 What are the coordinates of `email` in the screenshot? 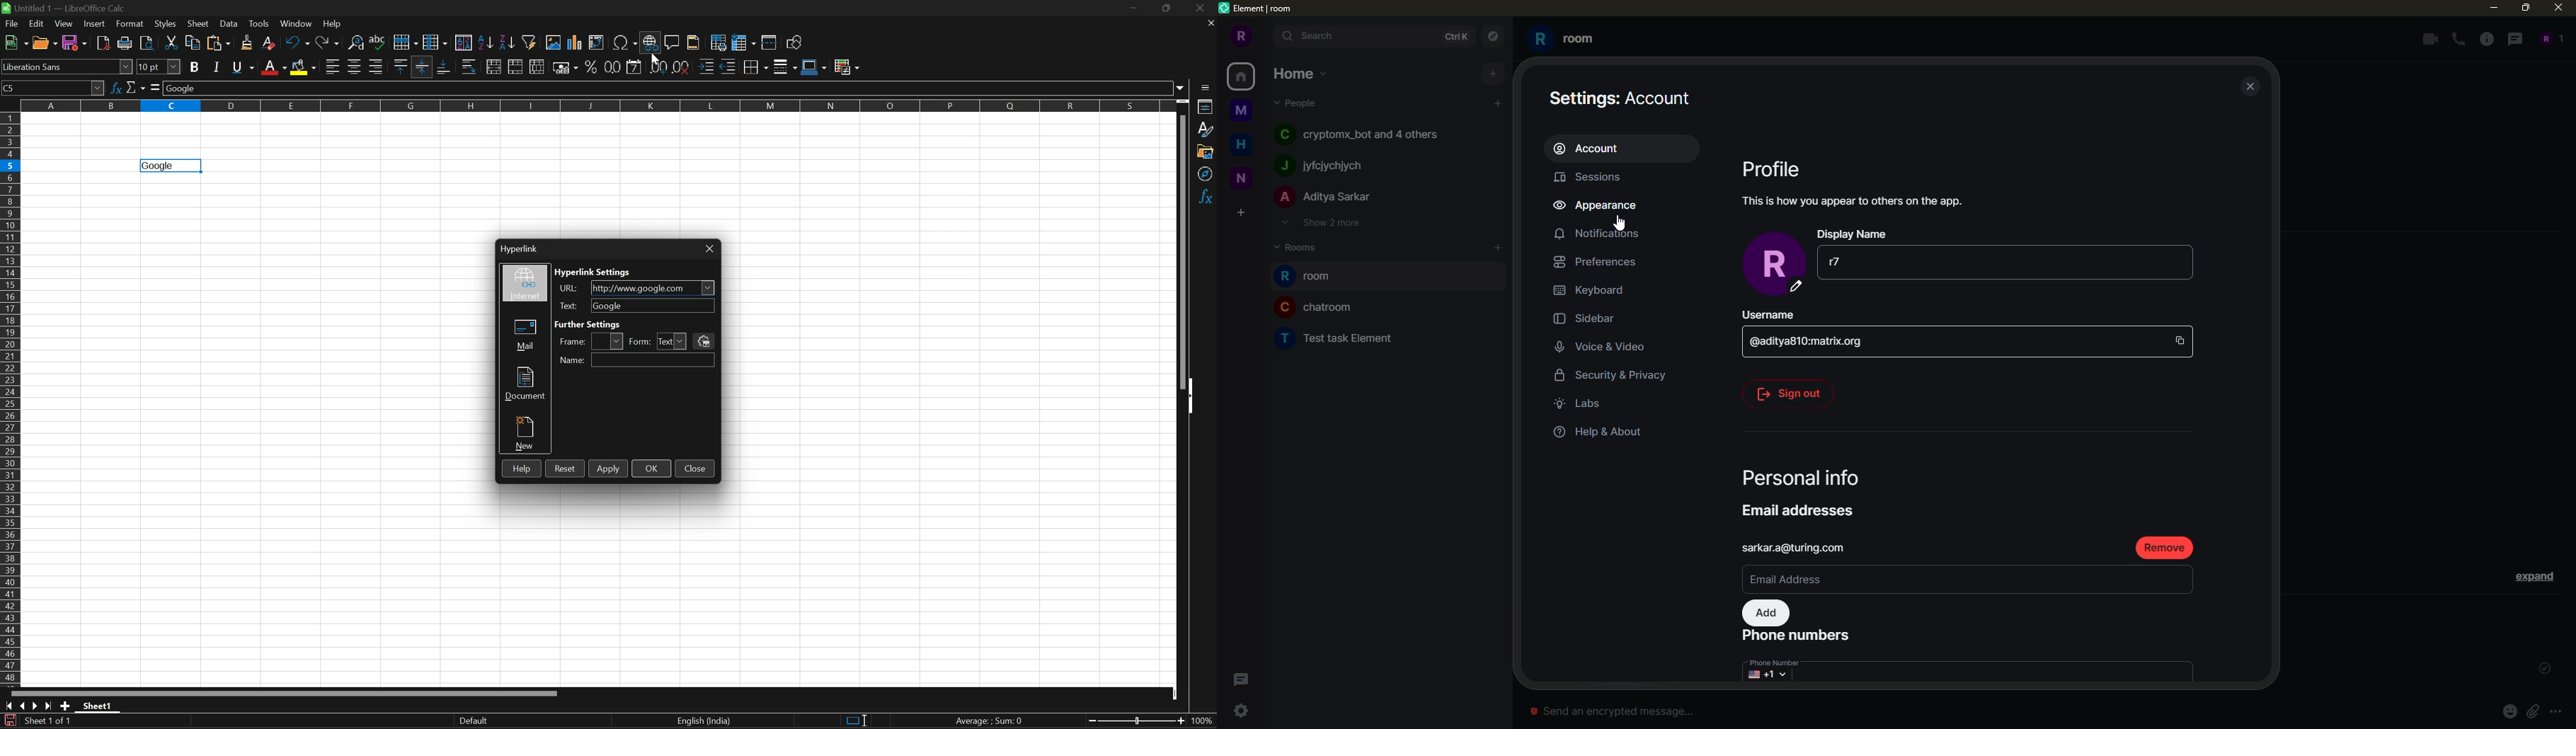 It's located at (1797, 510).